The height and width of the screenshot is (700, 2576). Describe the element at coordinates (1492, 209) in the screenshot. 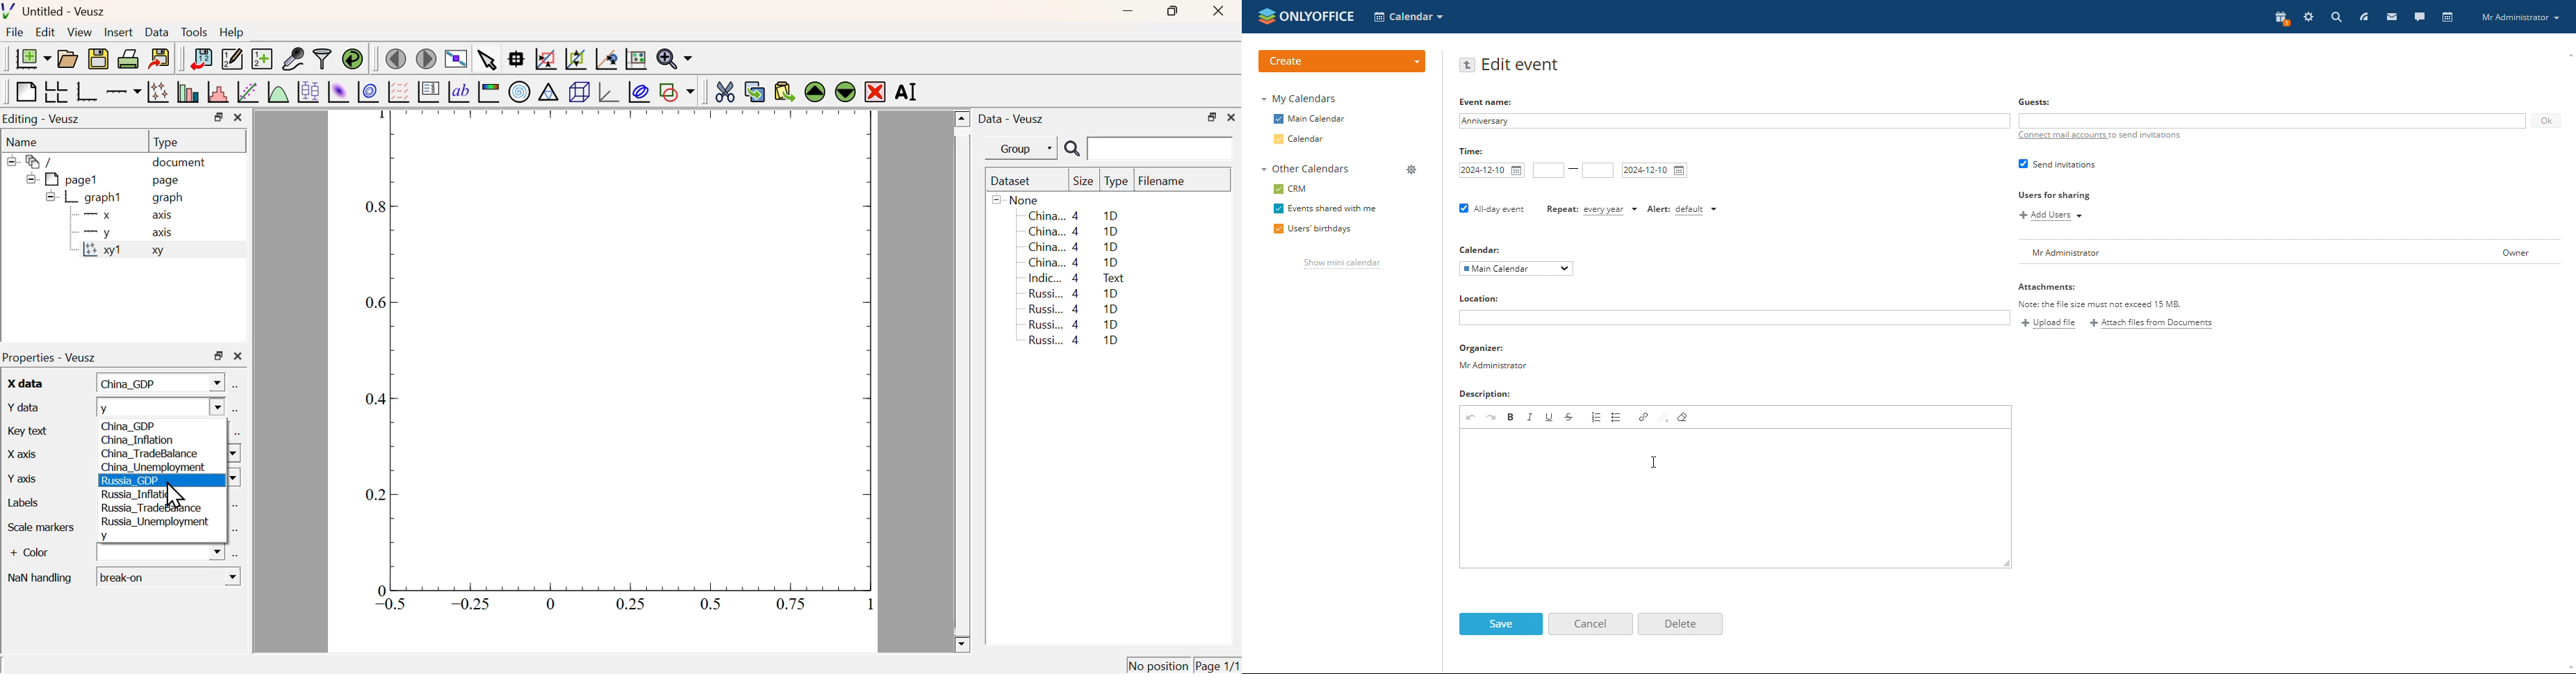

I see `all-day event` at that location.